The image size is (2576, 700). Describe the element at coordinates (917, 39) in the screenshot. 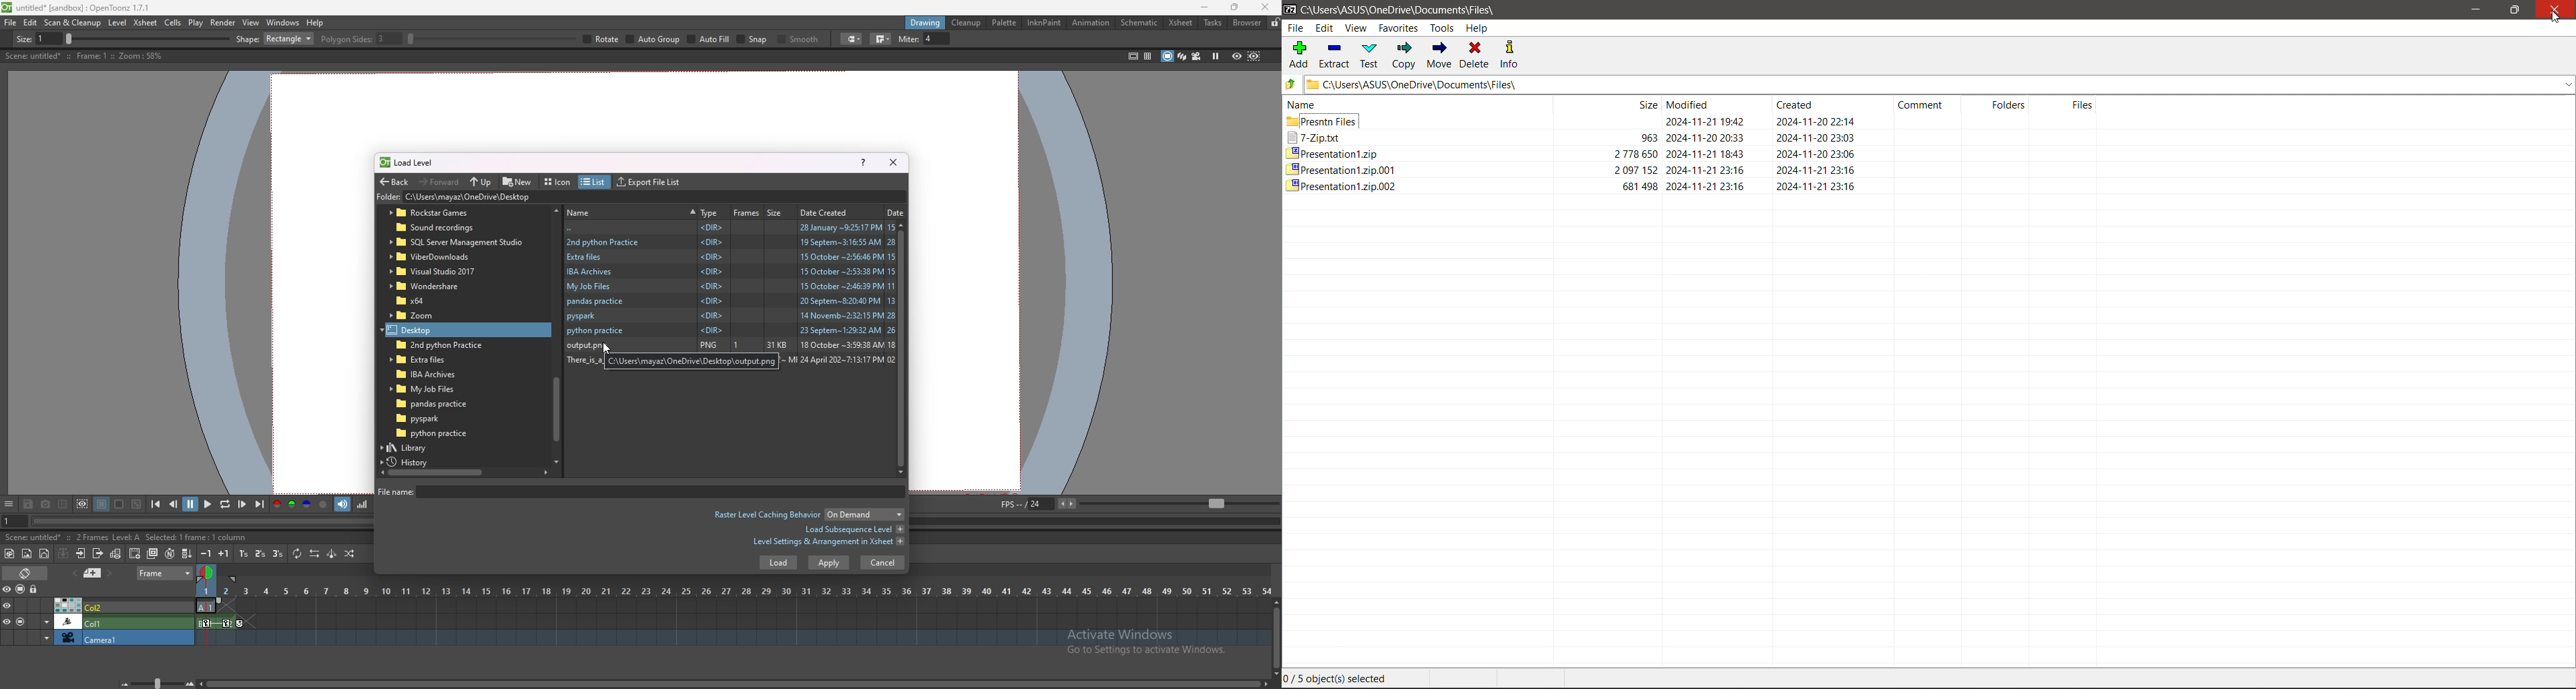

I see `selective` at that location.